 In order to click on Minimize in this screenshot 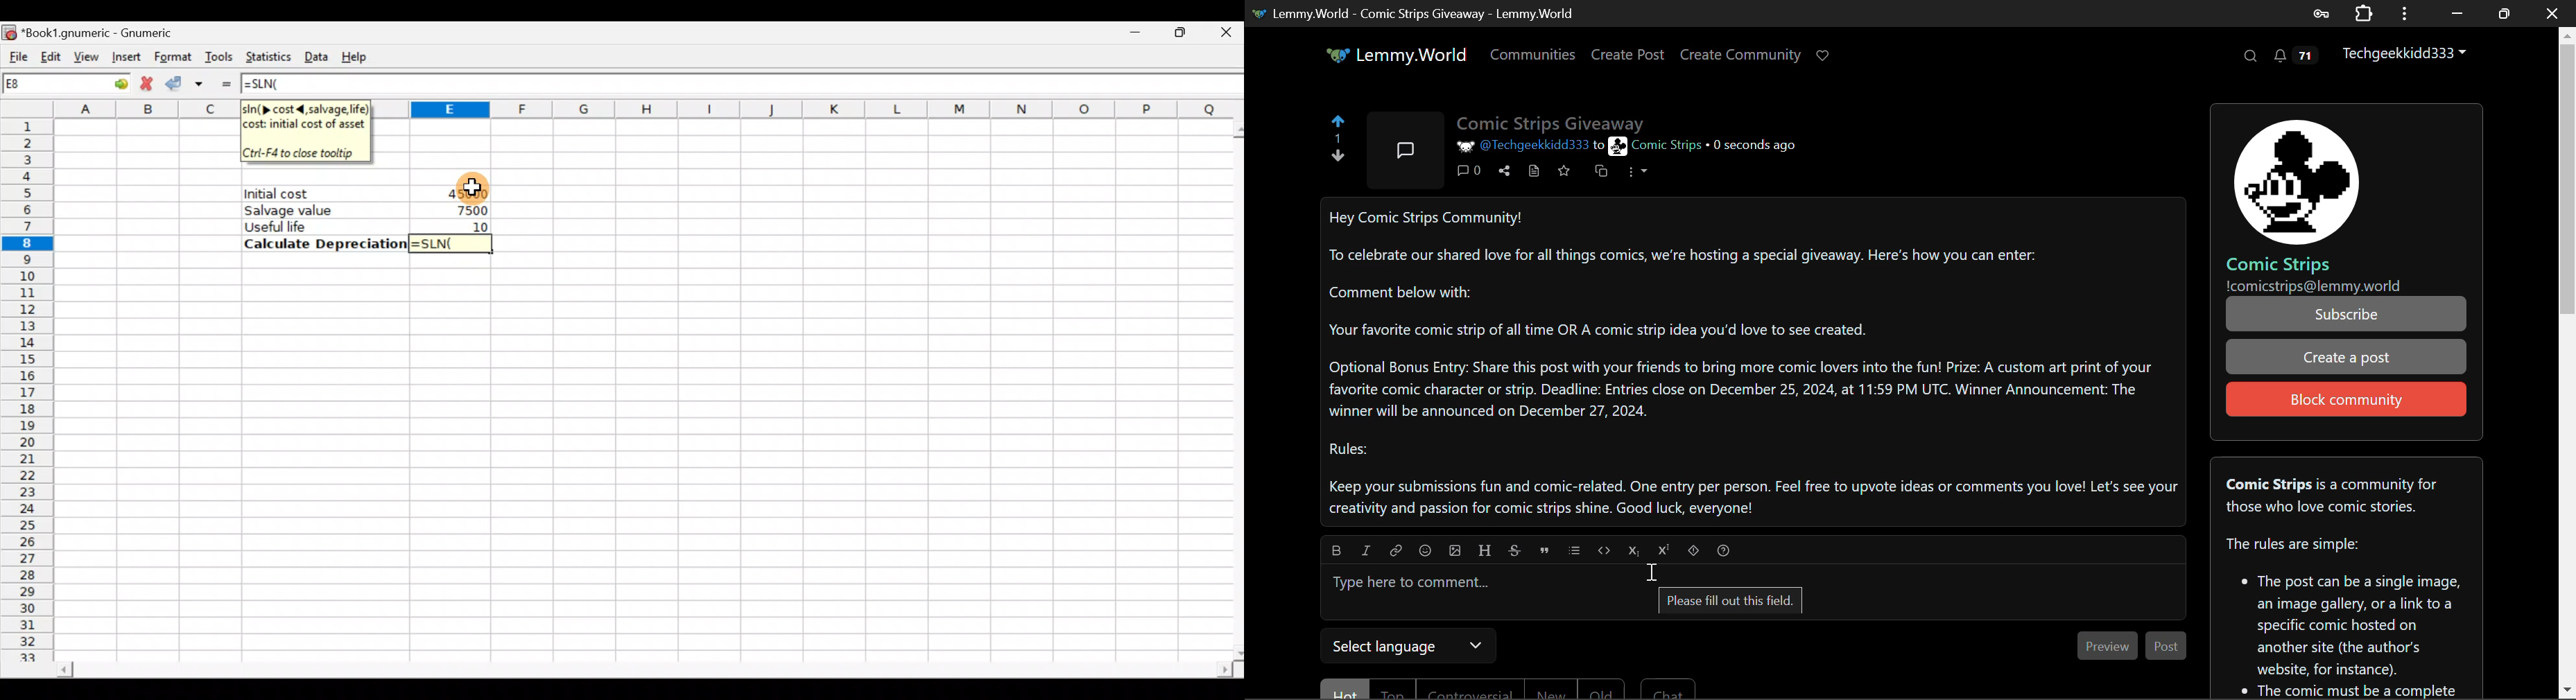, I will do `click(1133, 36)`.